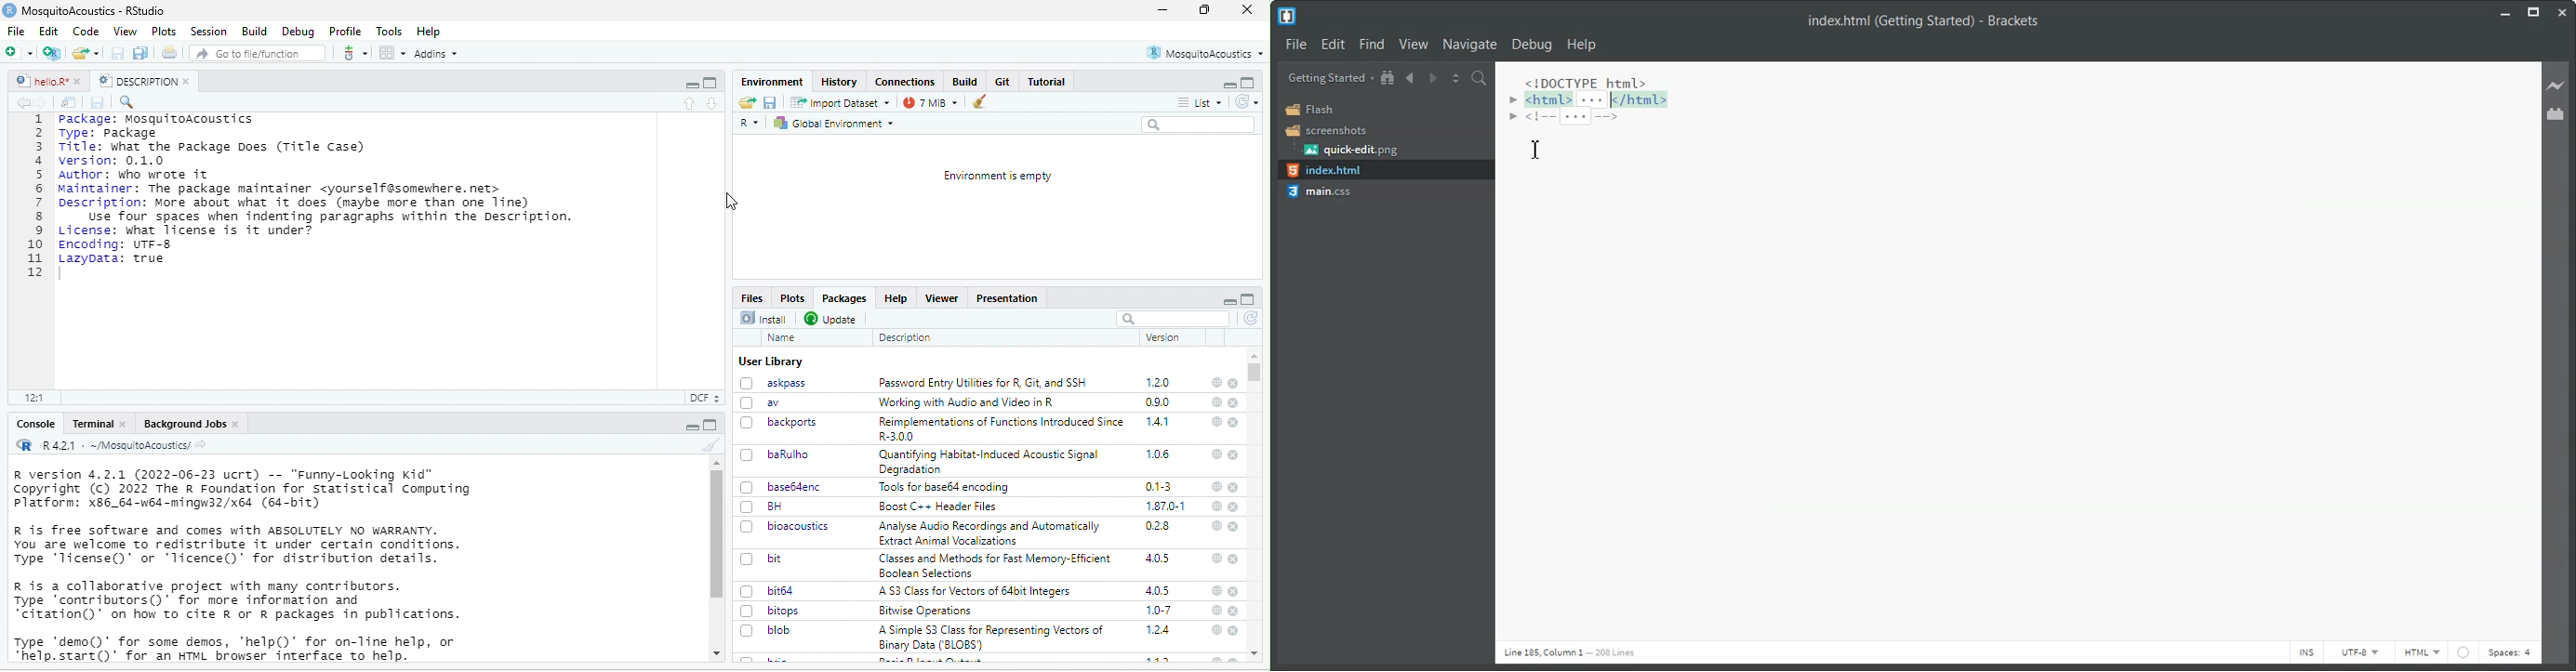  Describe the element at coordinates (20, 31) in the screenshot. I see `File` at that location.